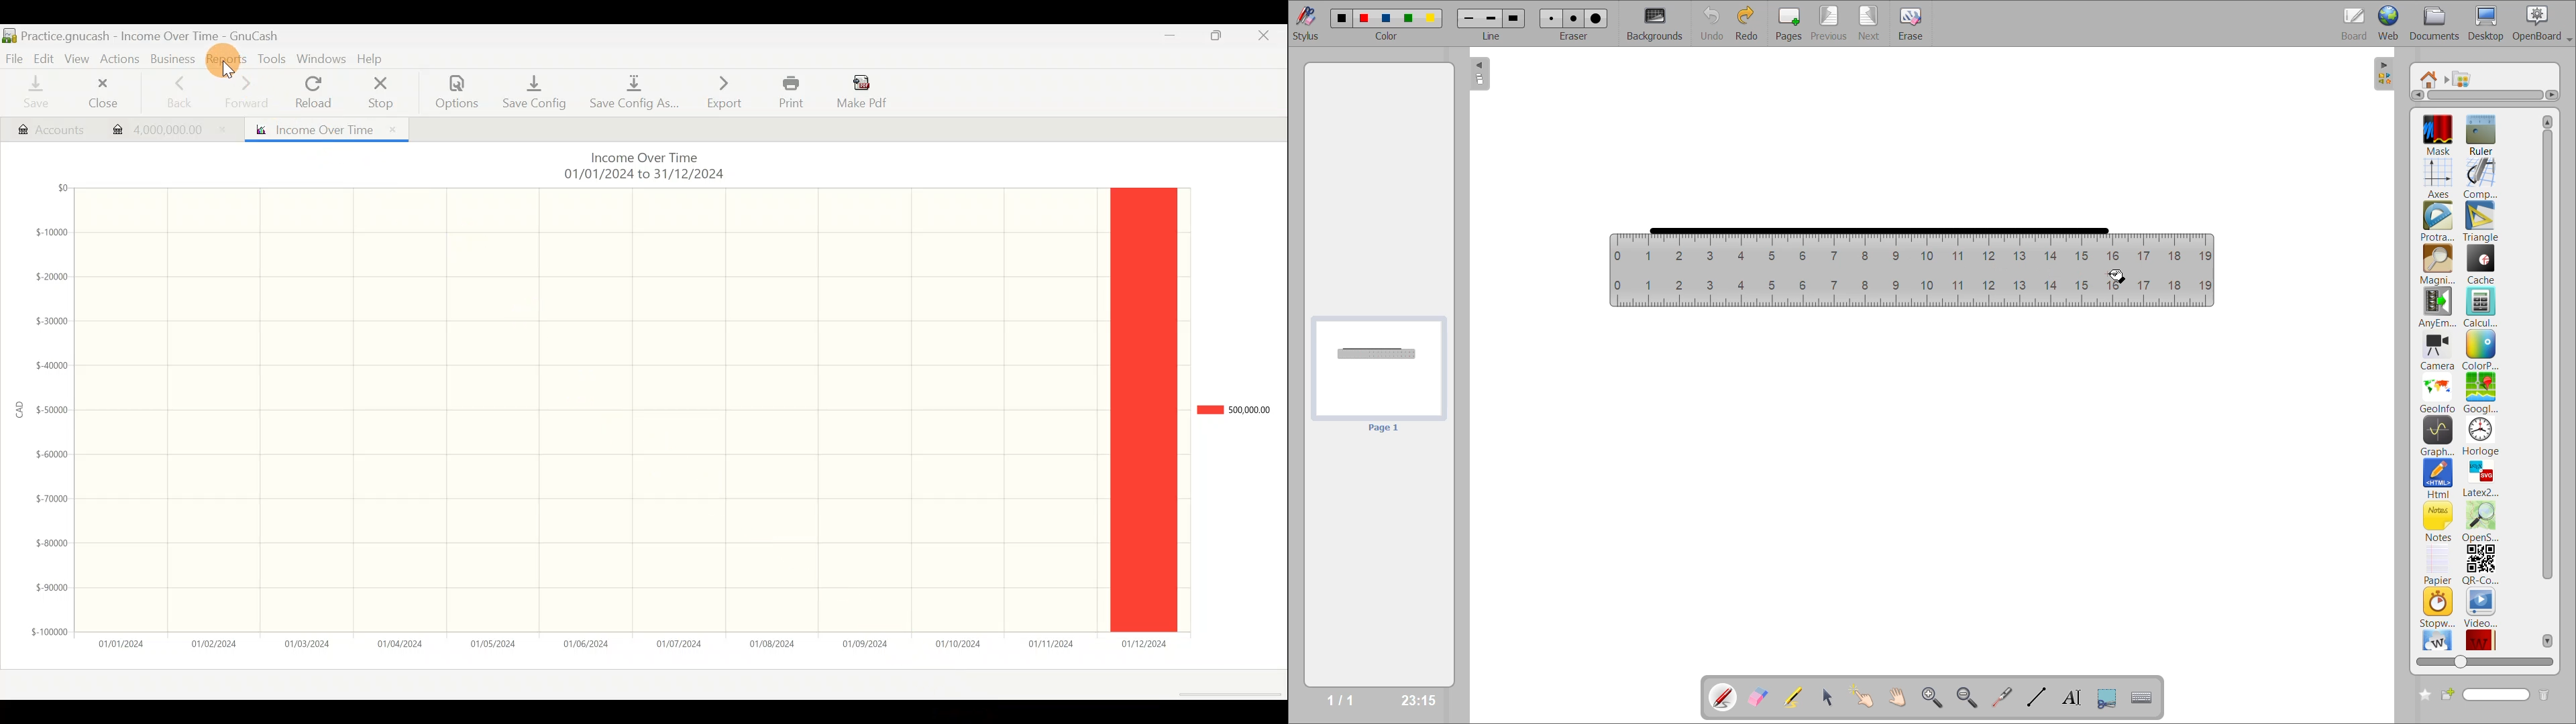 The height and width of the screenshot is (728, 2576). I want to click on Edit, so click(44, 58).